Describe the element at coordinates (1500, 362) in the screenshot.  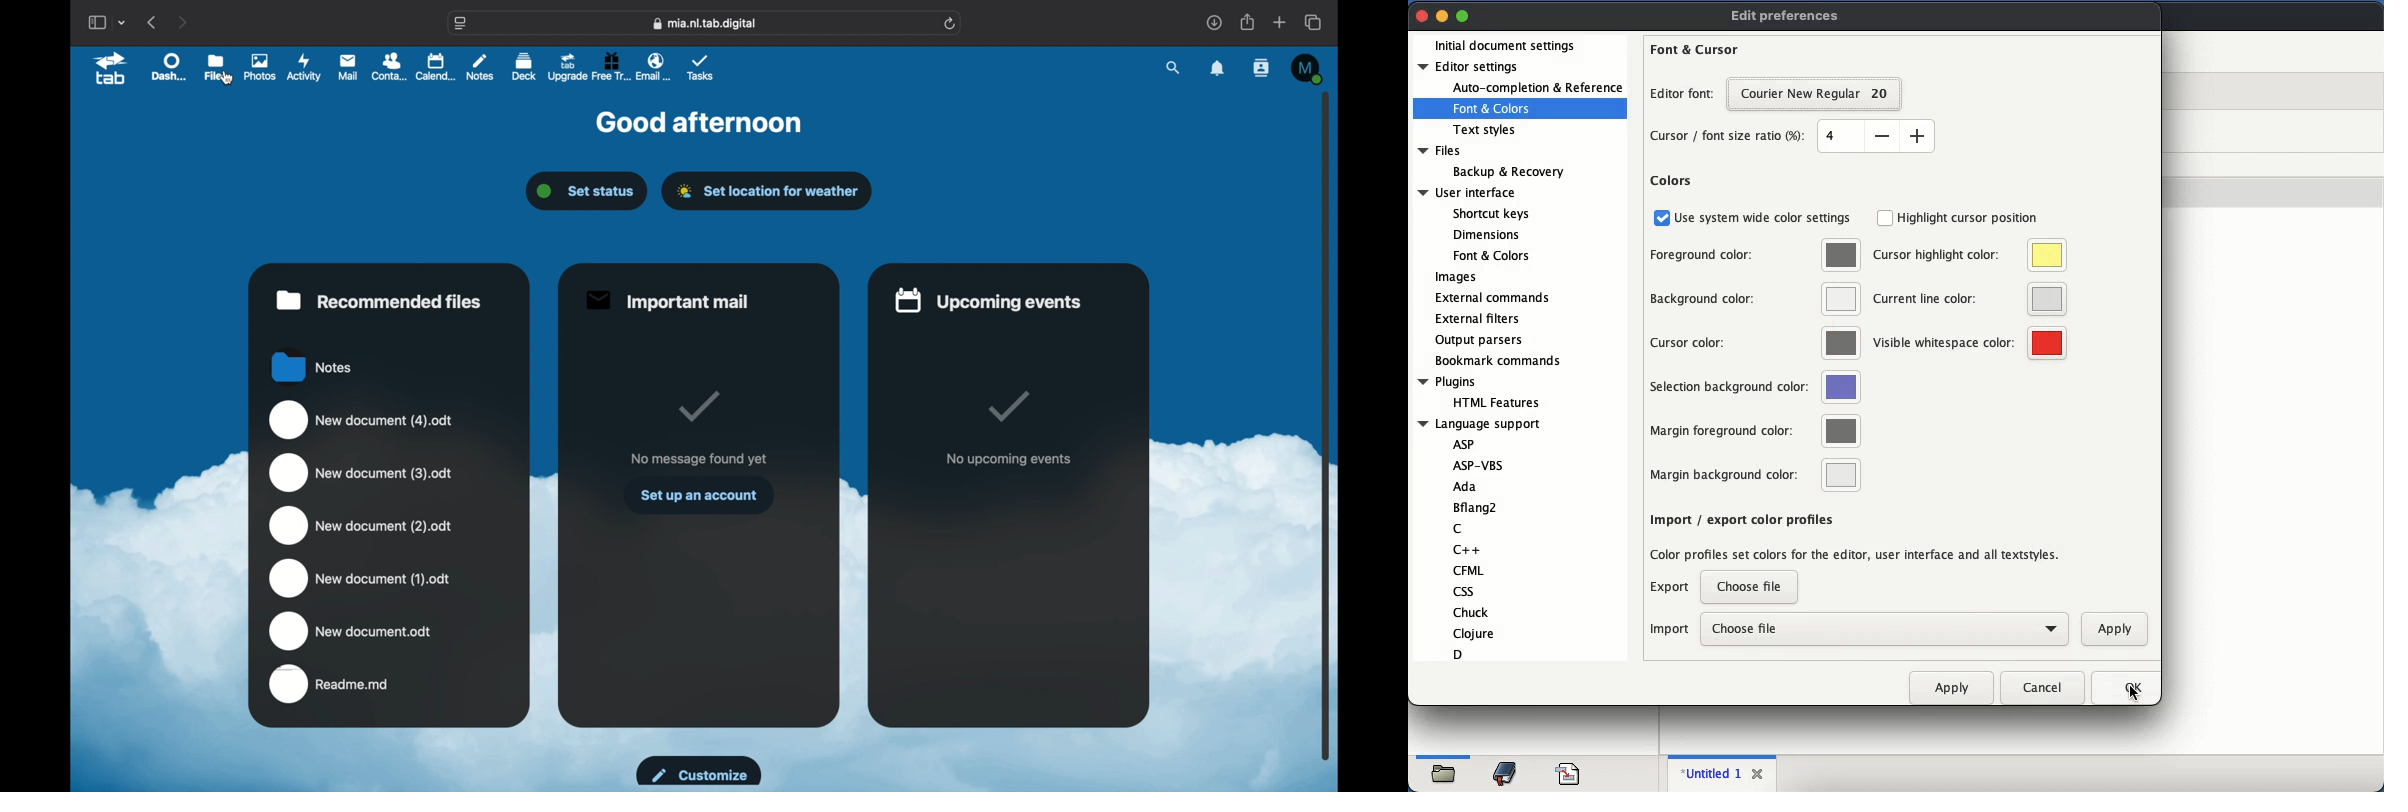
I see `bookmark commands` at that location.